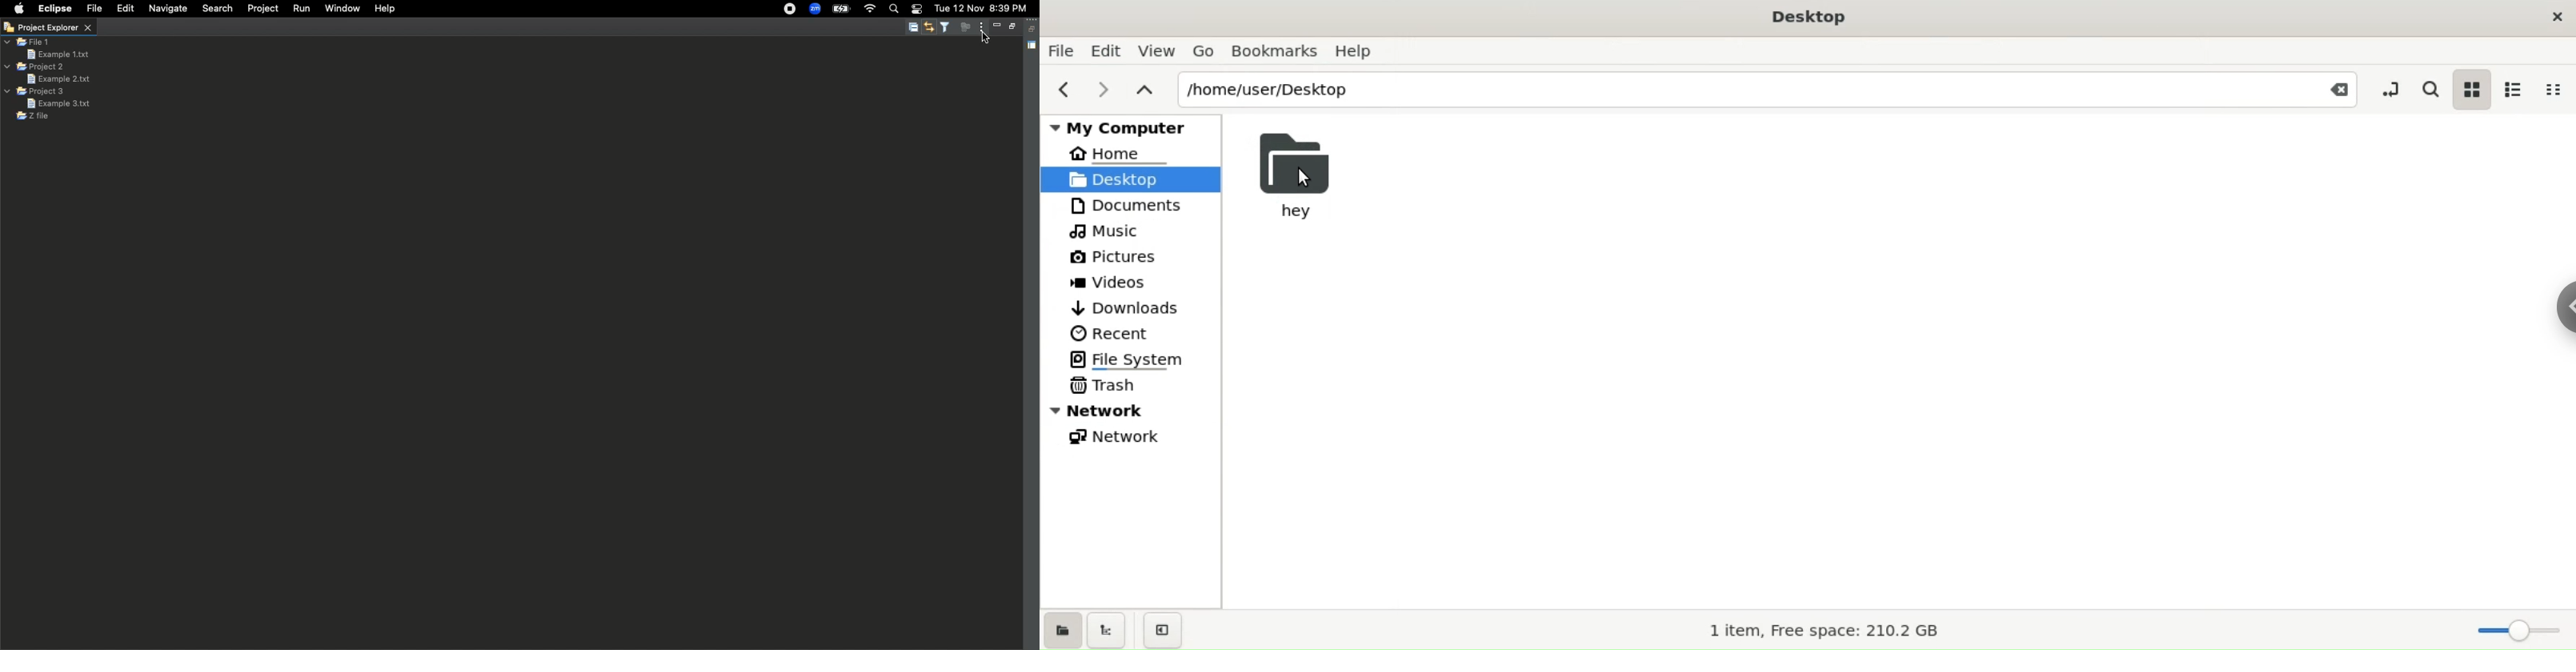 The image size is (2576, 672). Describe the element at coordinates (814, 9) in the screenshot. I see `Zoom` at that location.